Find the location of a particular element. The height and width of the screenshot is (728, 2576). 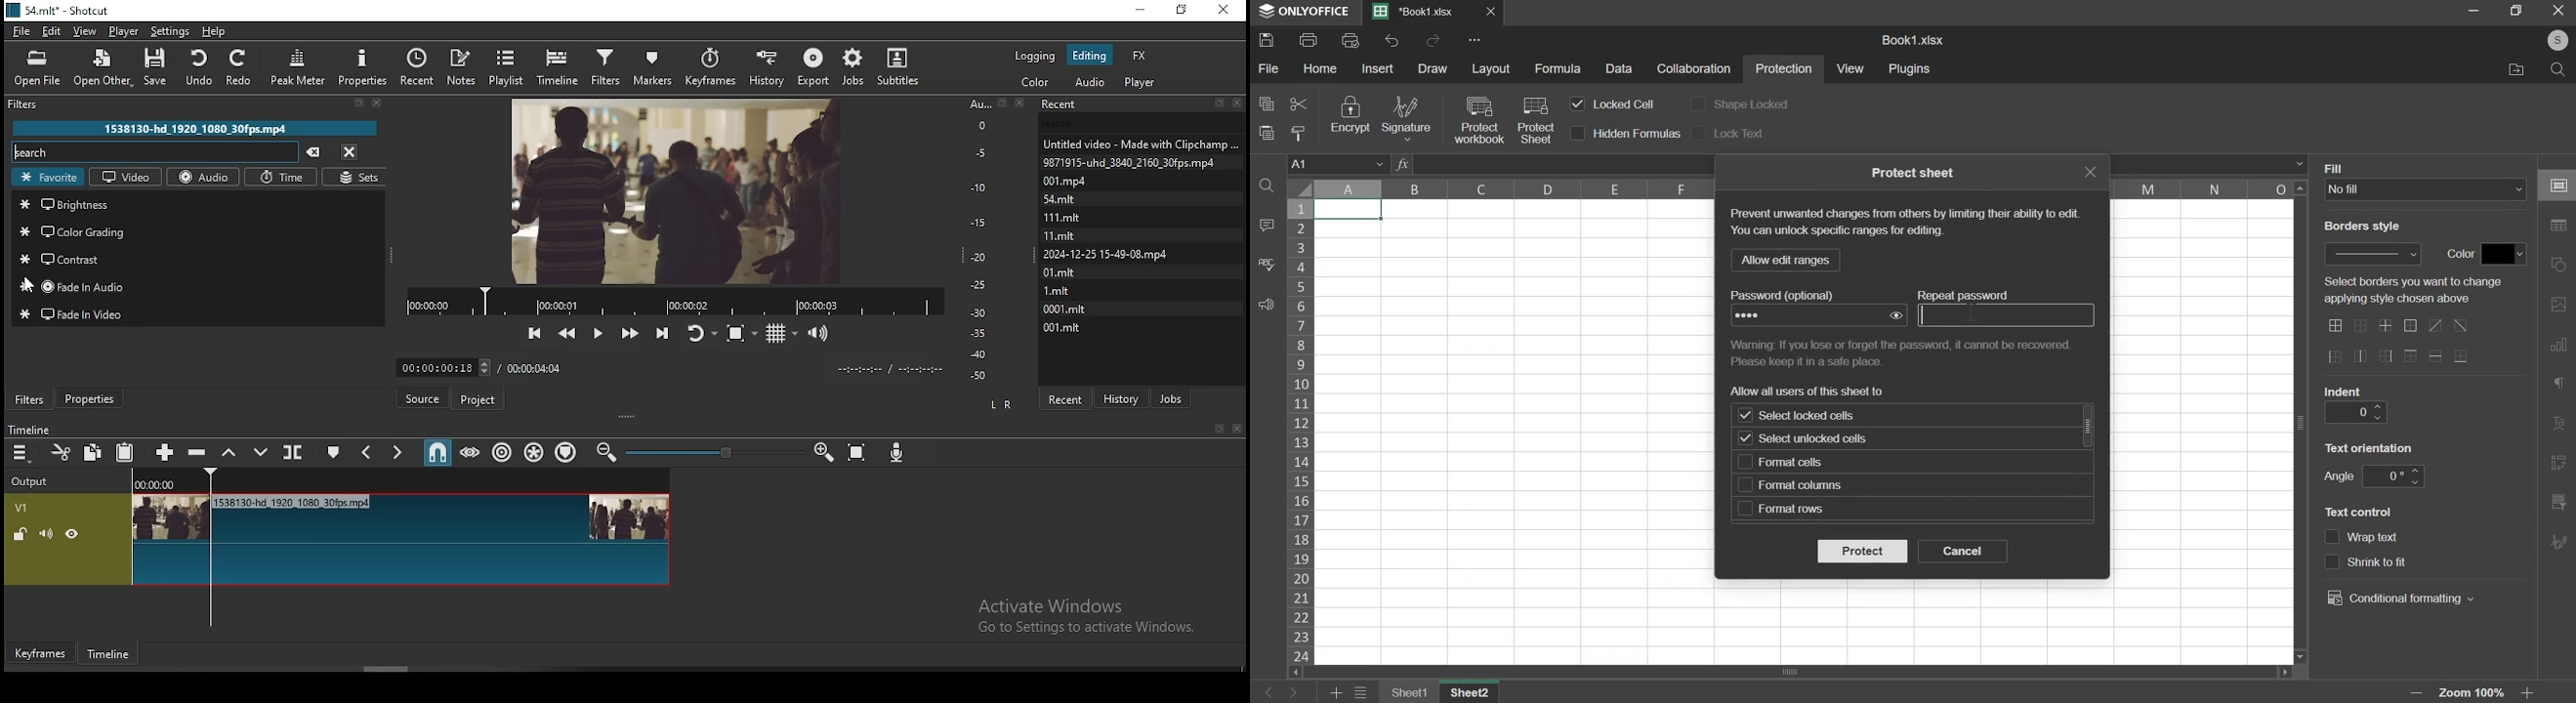

File is located at coordinates (2514, 69).